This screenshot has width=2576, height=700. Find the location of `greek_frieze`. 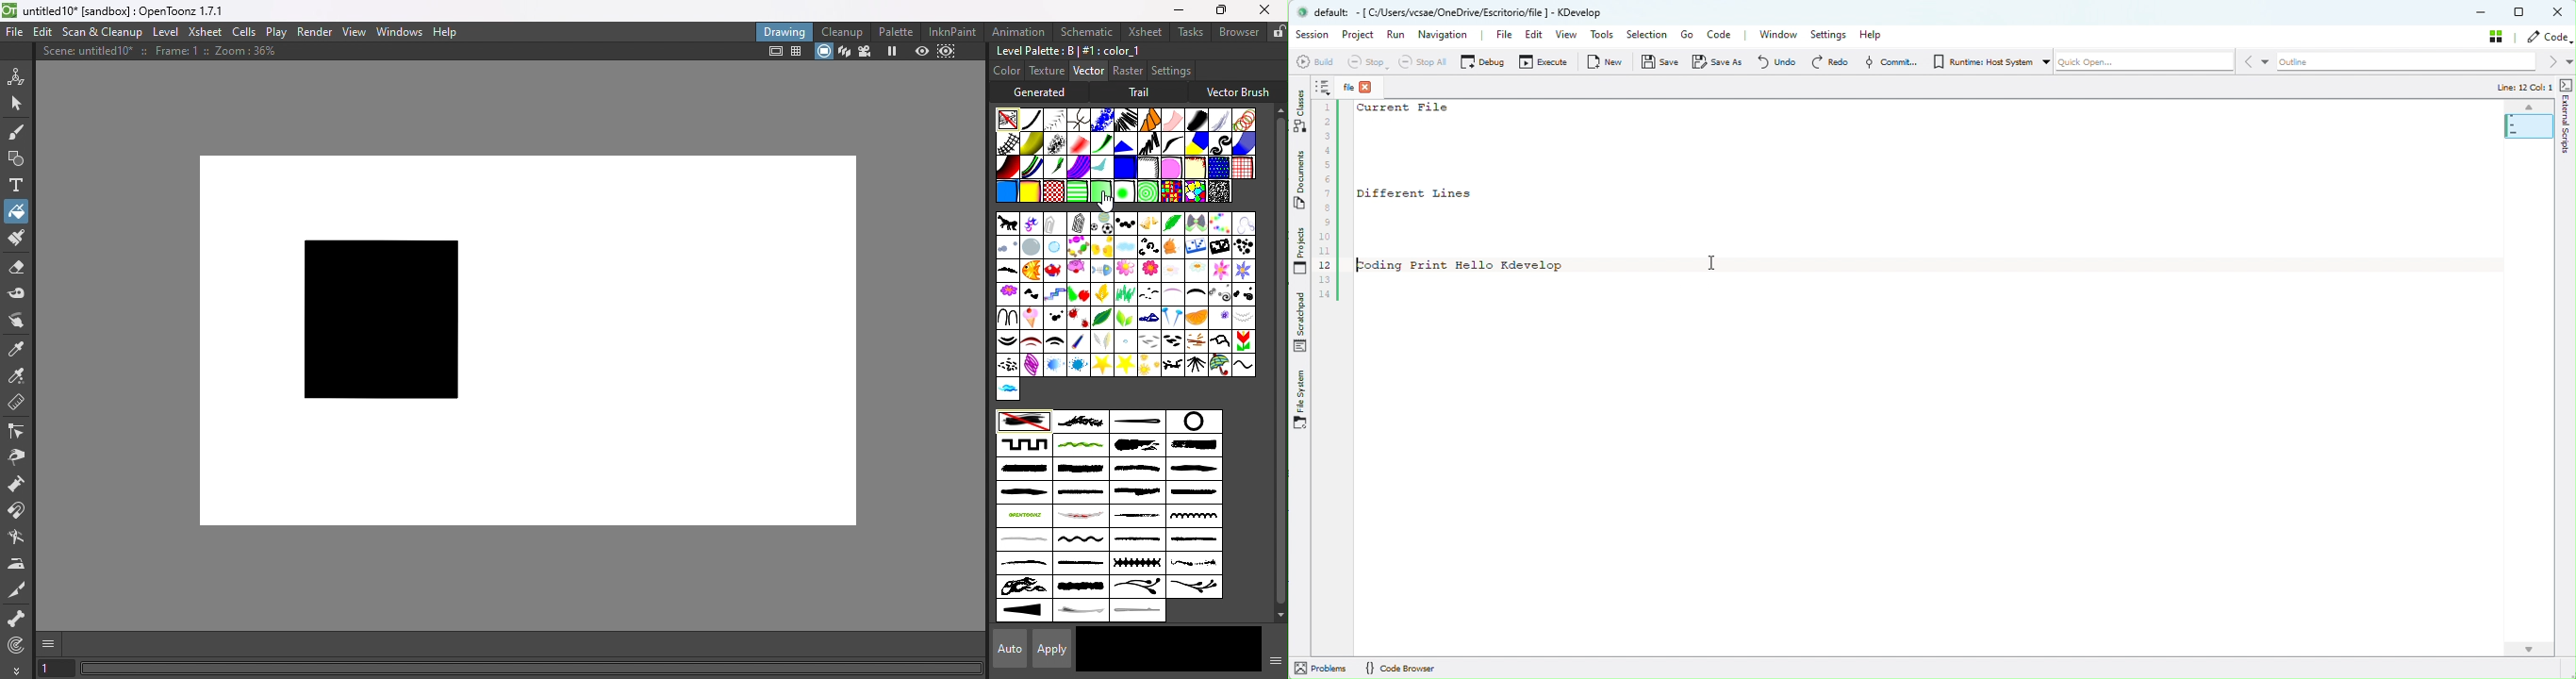

greek_frieze is located at coordinates (1024, 444).